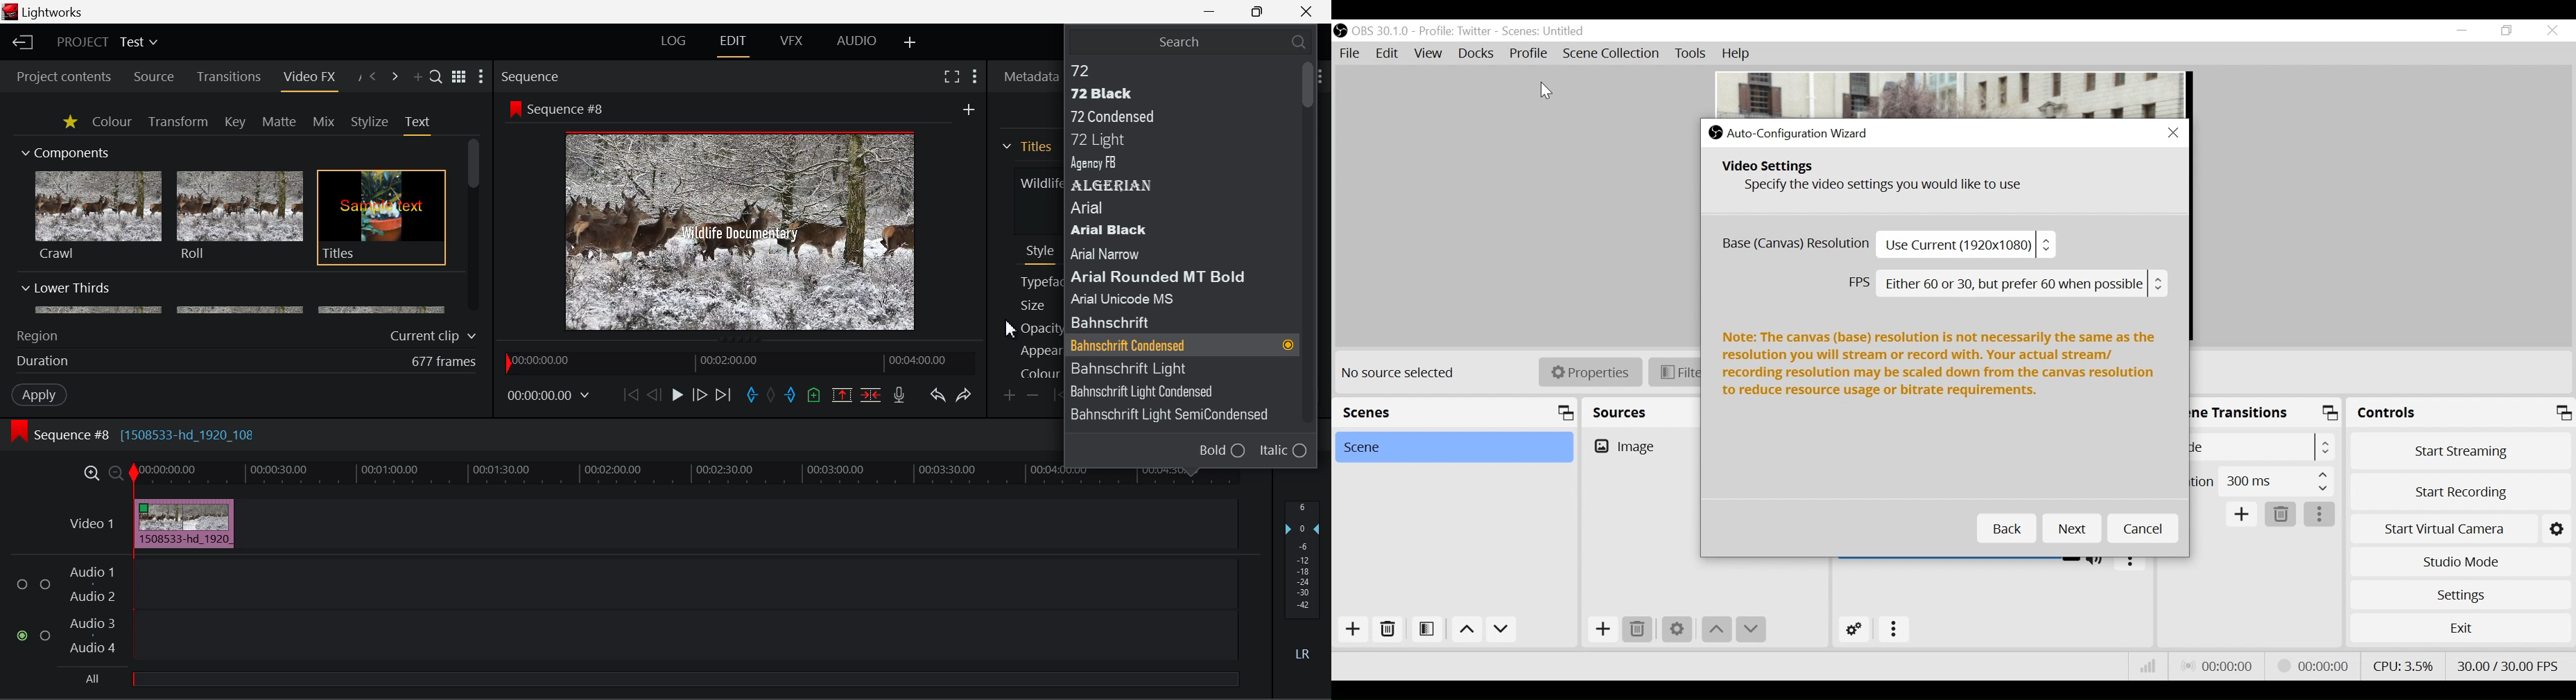  What do you see at coordinates (1351, 54) in the screenshot?
I see `File` at bounding box center [1351, 54].